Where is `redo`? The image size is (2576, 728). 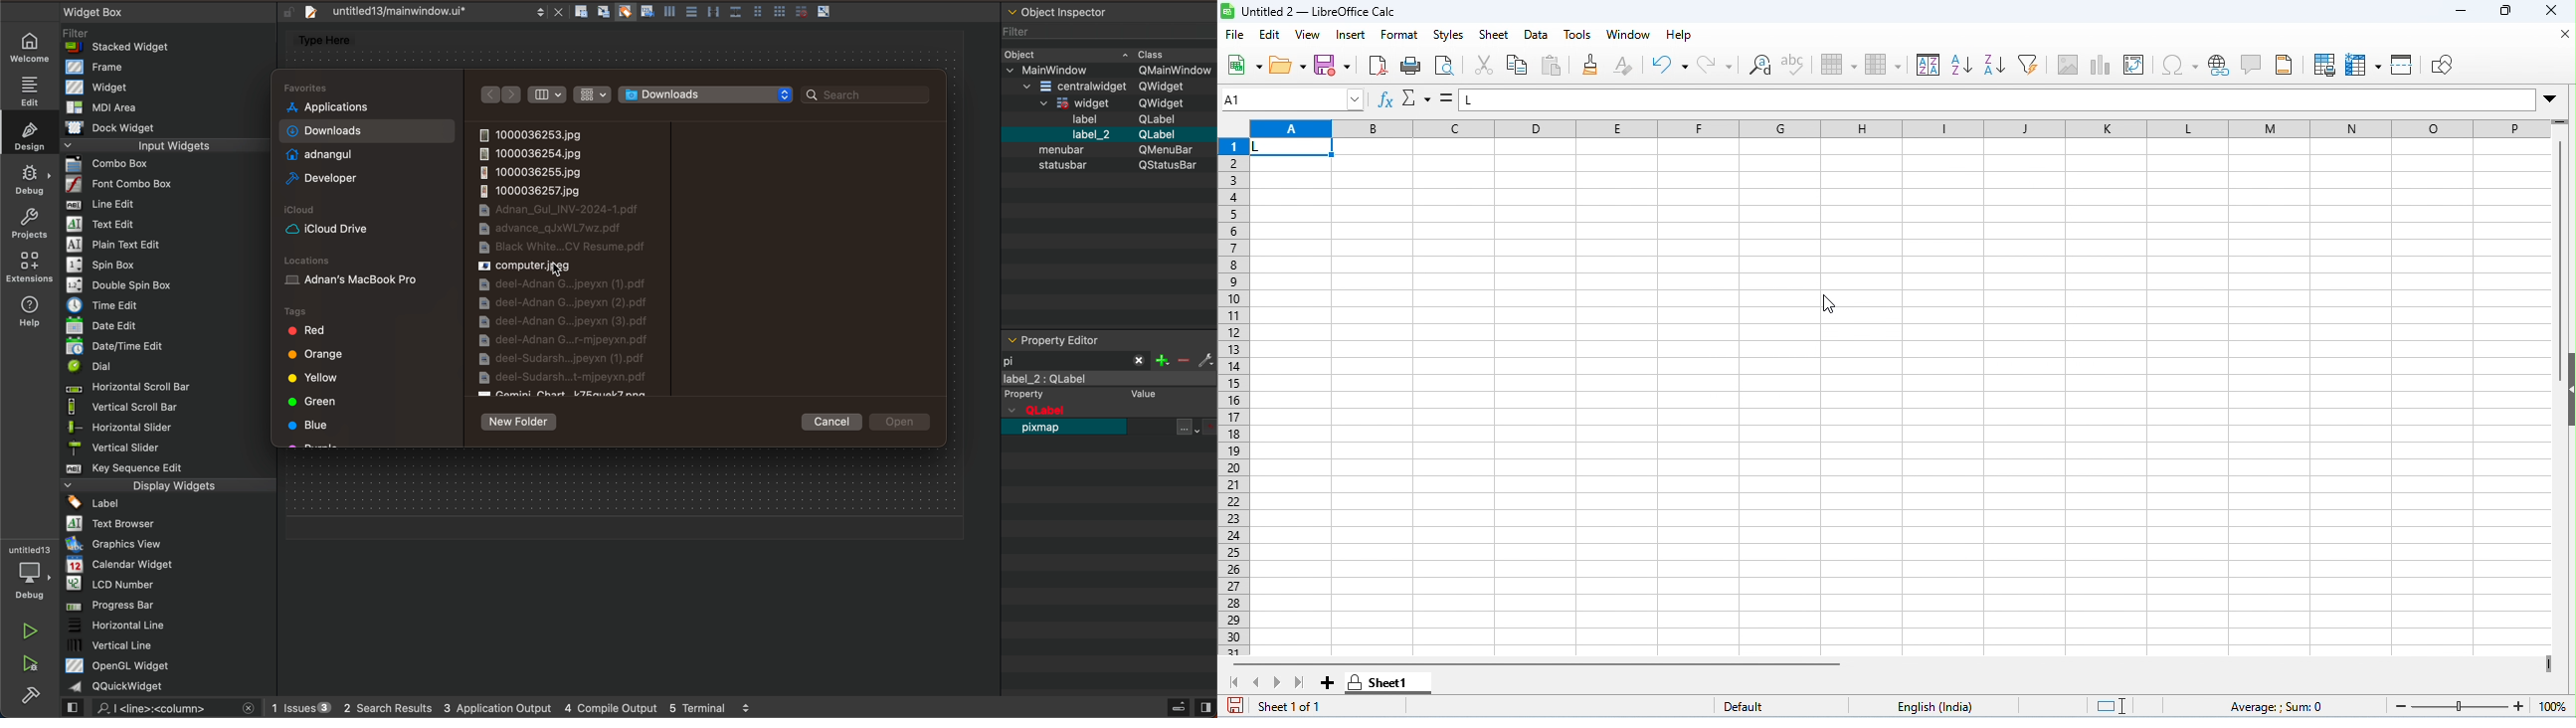
redo is located at coordinates (1715, 65).